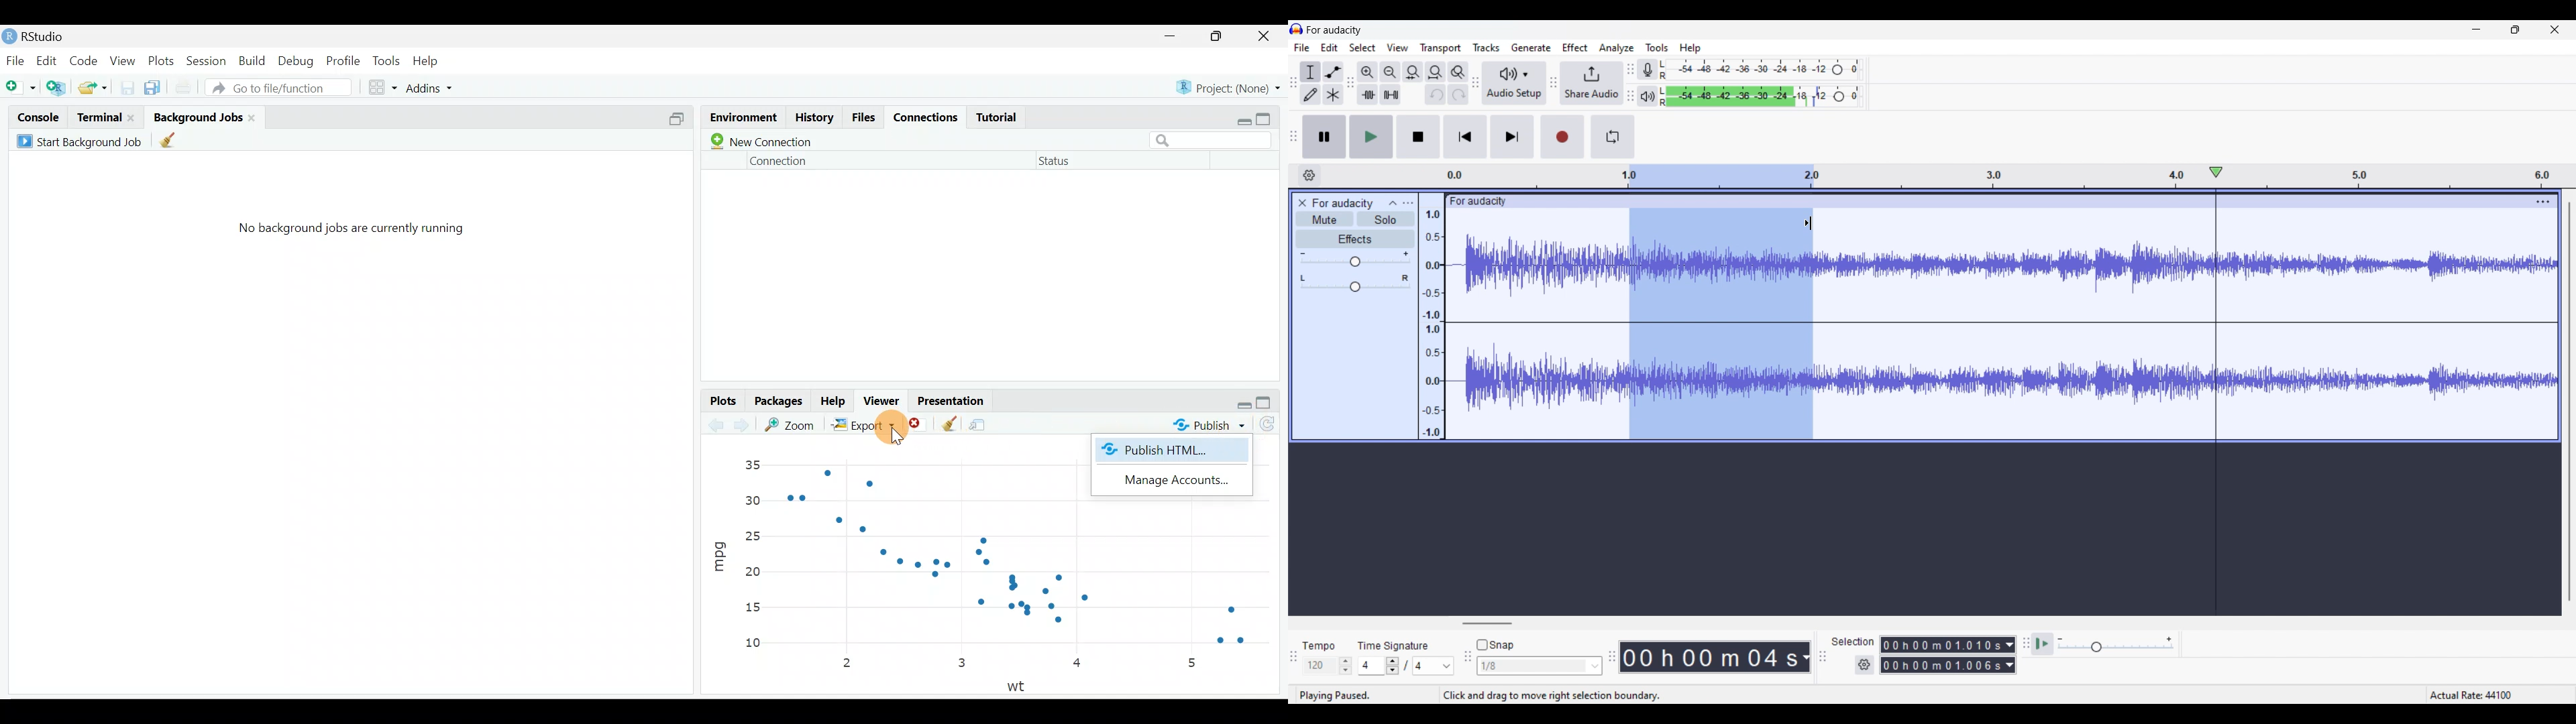 The width and height of the screenshot is (2576, 728). Describe the element at coordinates (1219, 38) in the screenshot. I see `Maximize` at that location.